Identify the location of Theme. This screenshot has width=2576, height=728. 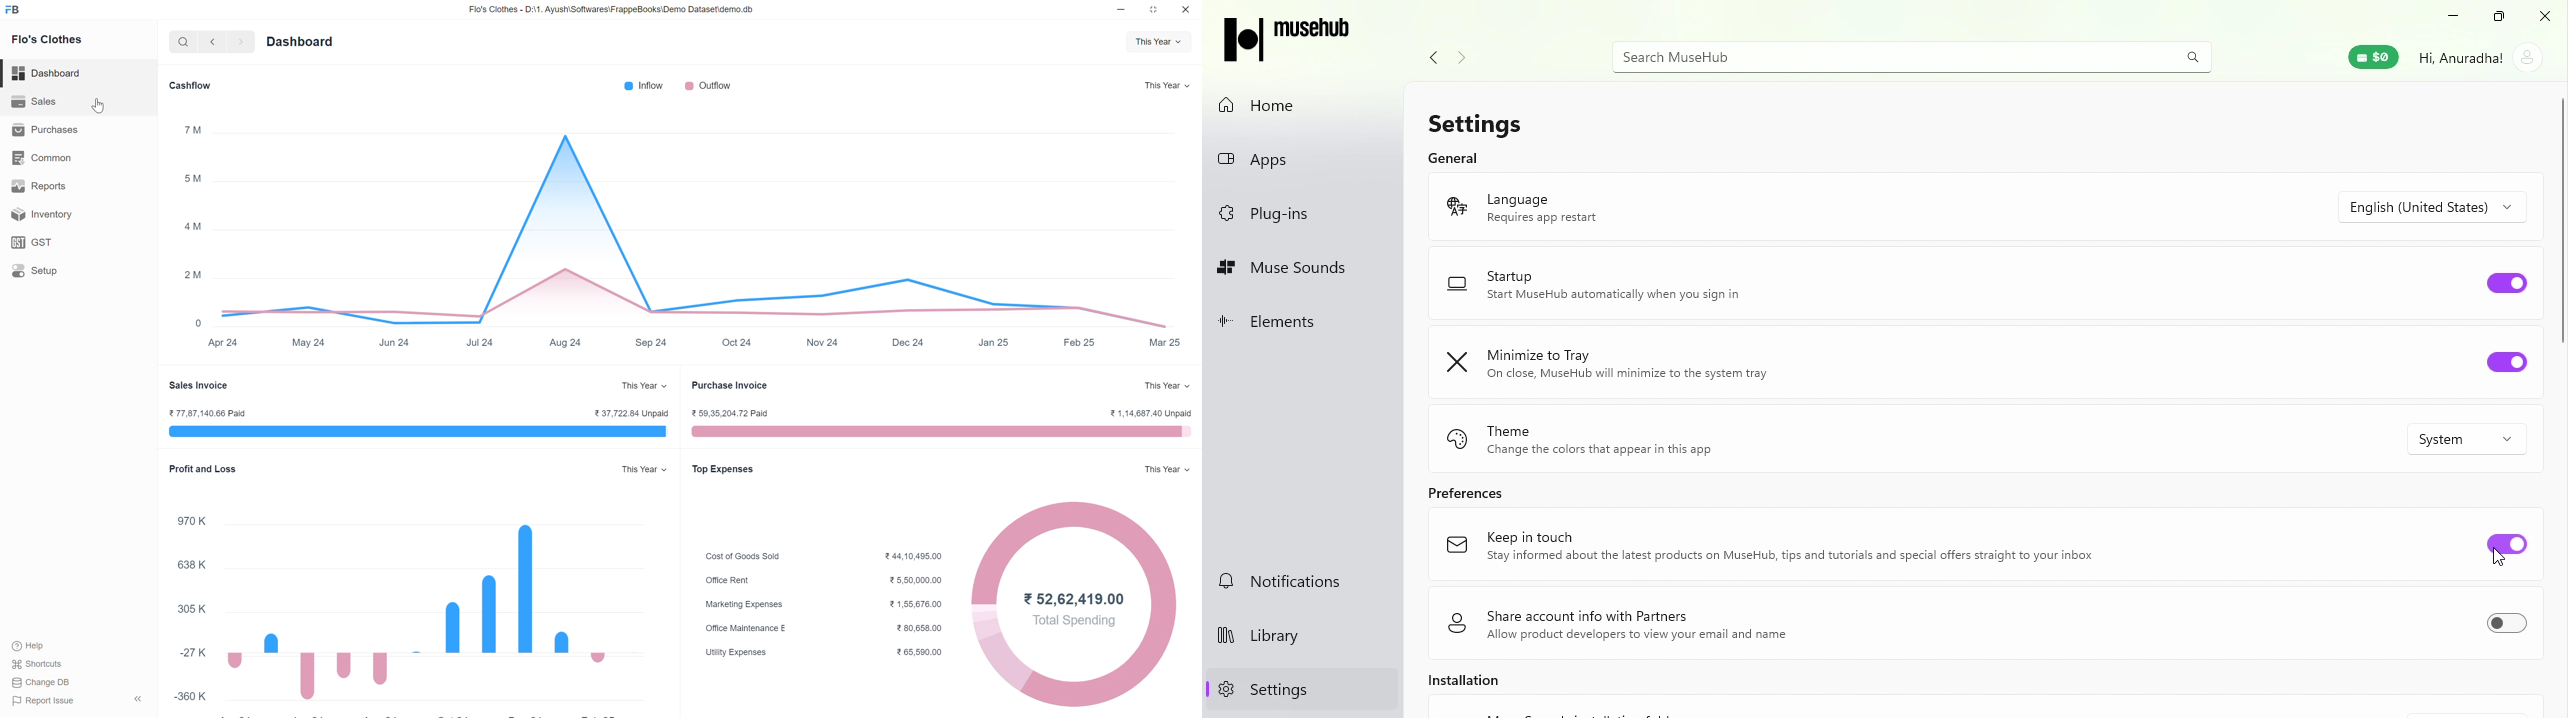
(1677, 439).